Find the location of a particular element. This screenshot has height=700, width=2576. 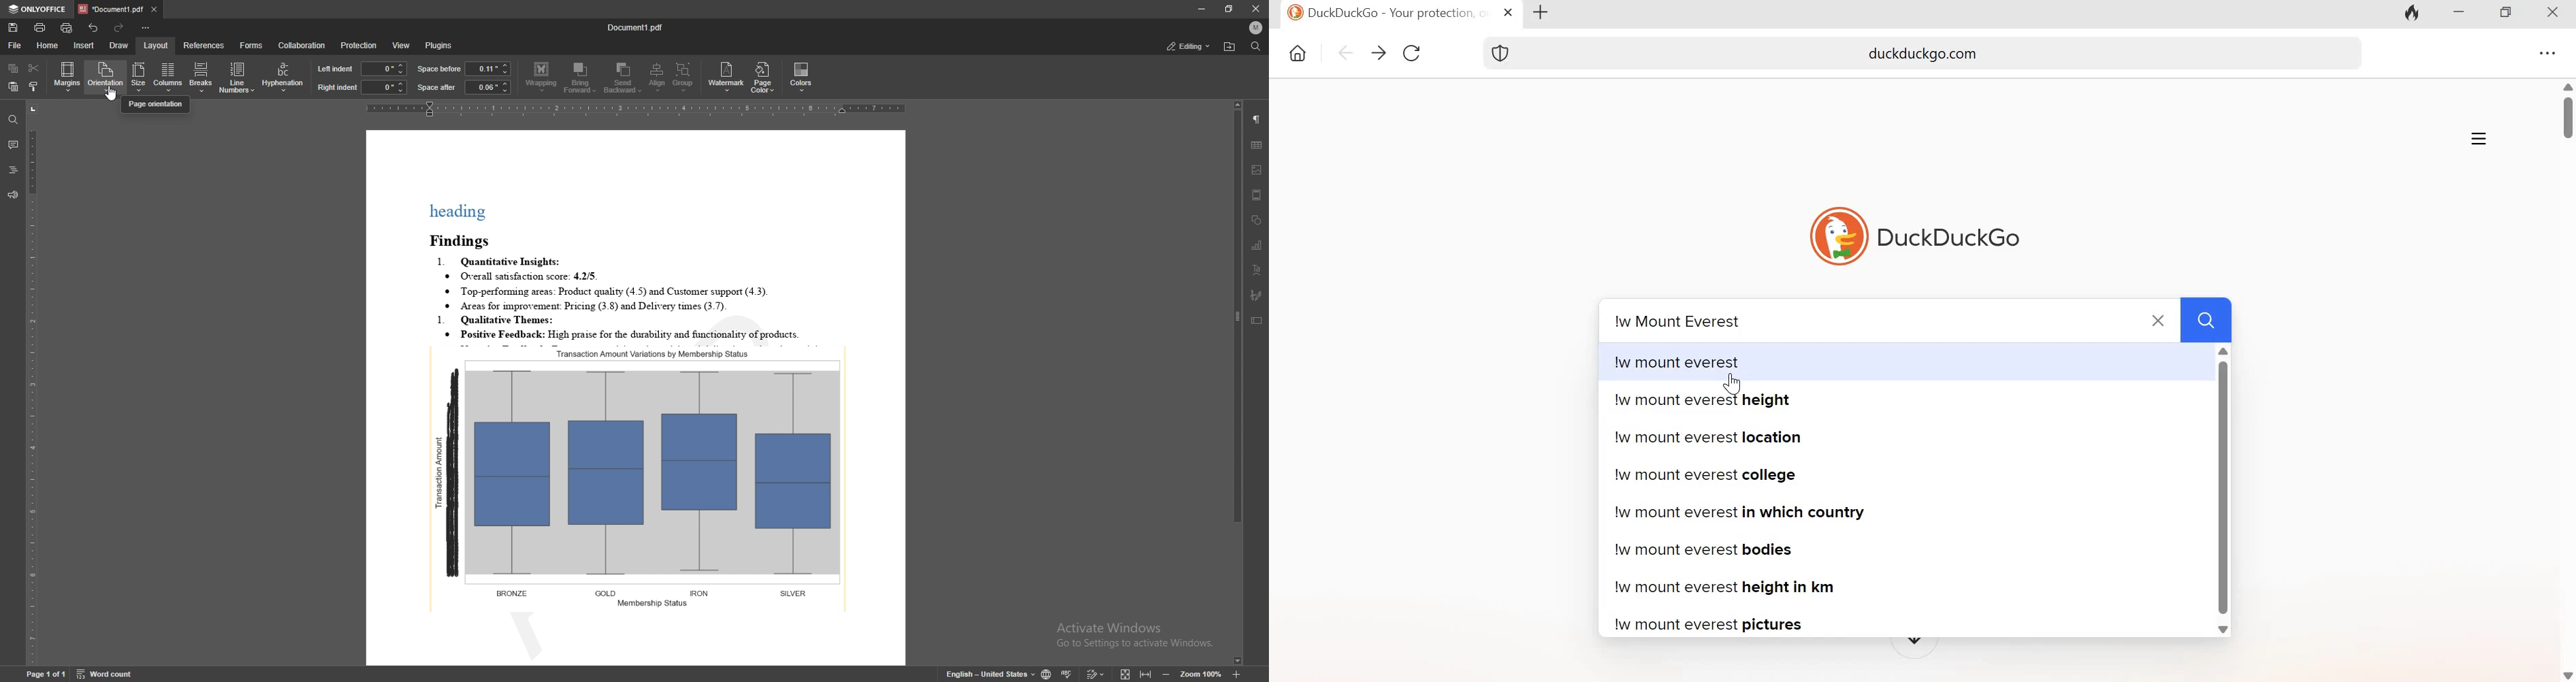

copy style is located at coordinates (32, 87).